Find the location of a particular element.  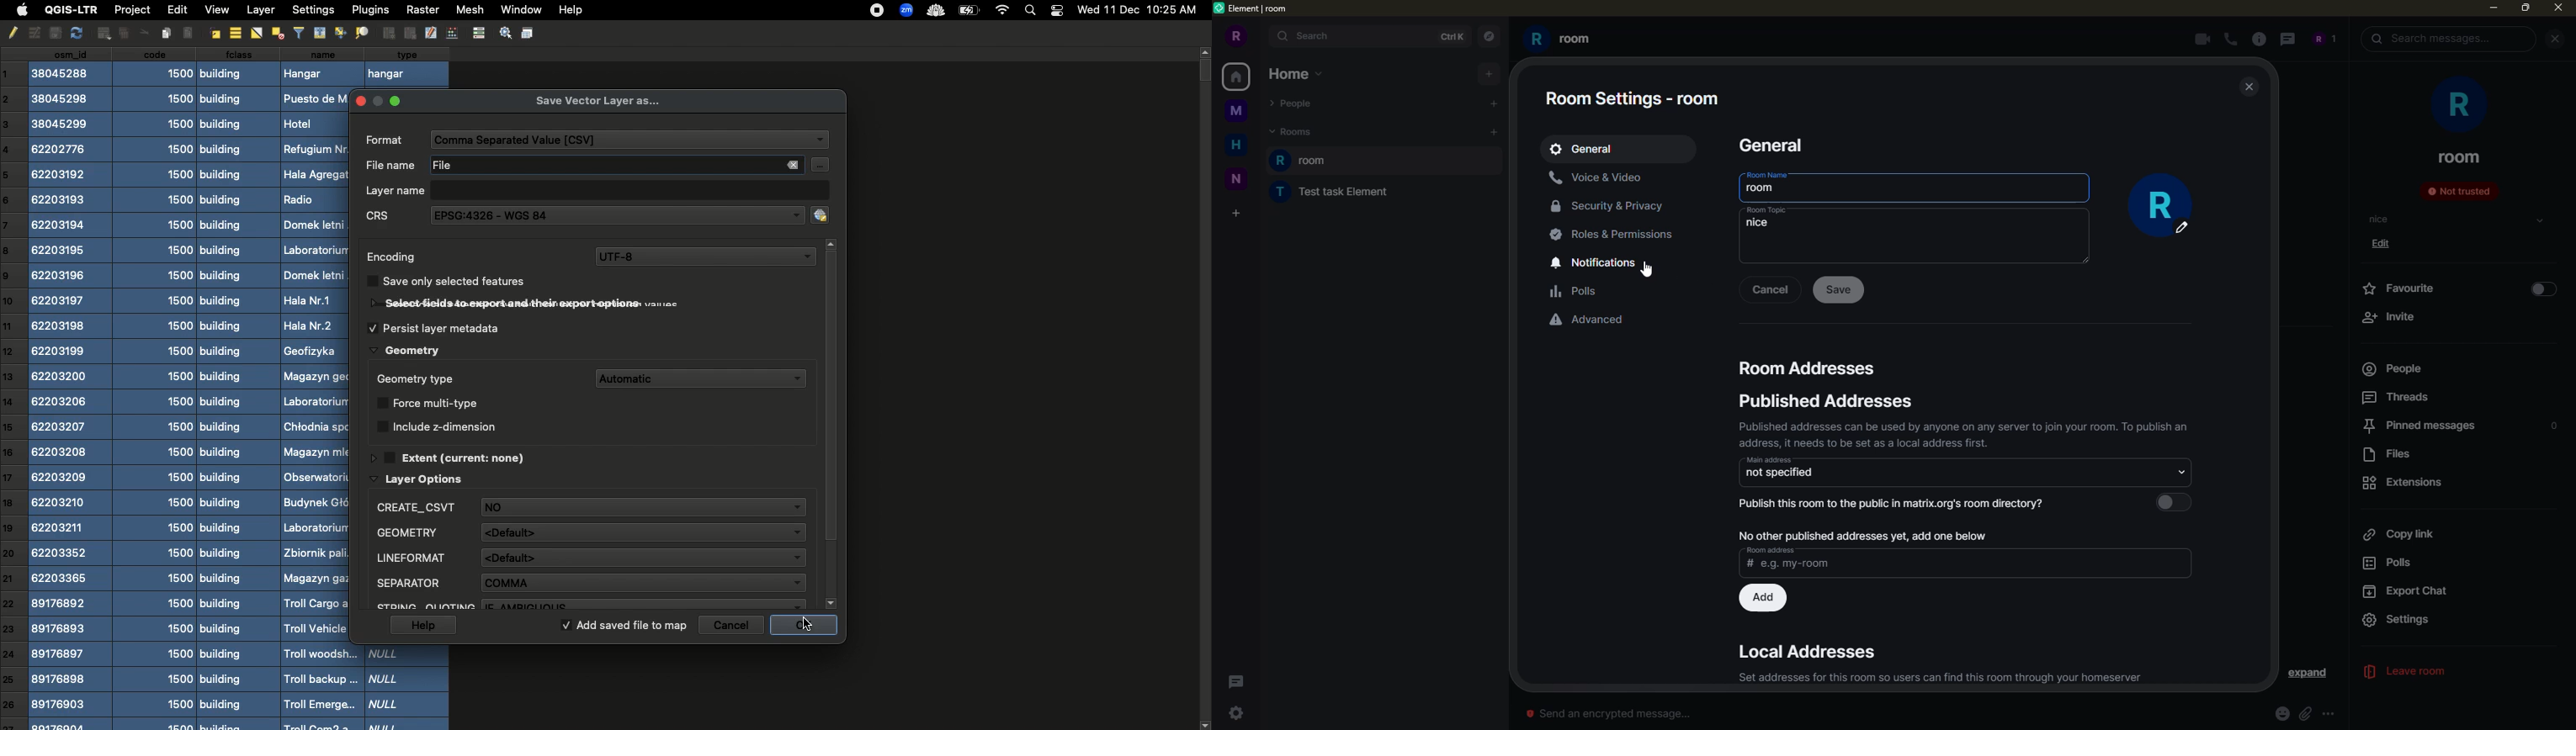

leave room is located at coordinates (2416, 672).